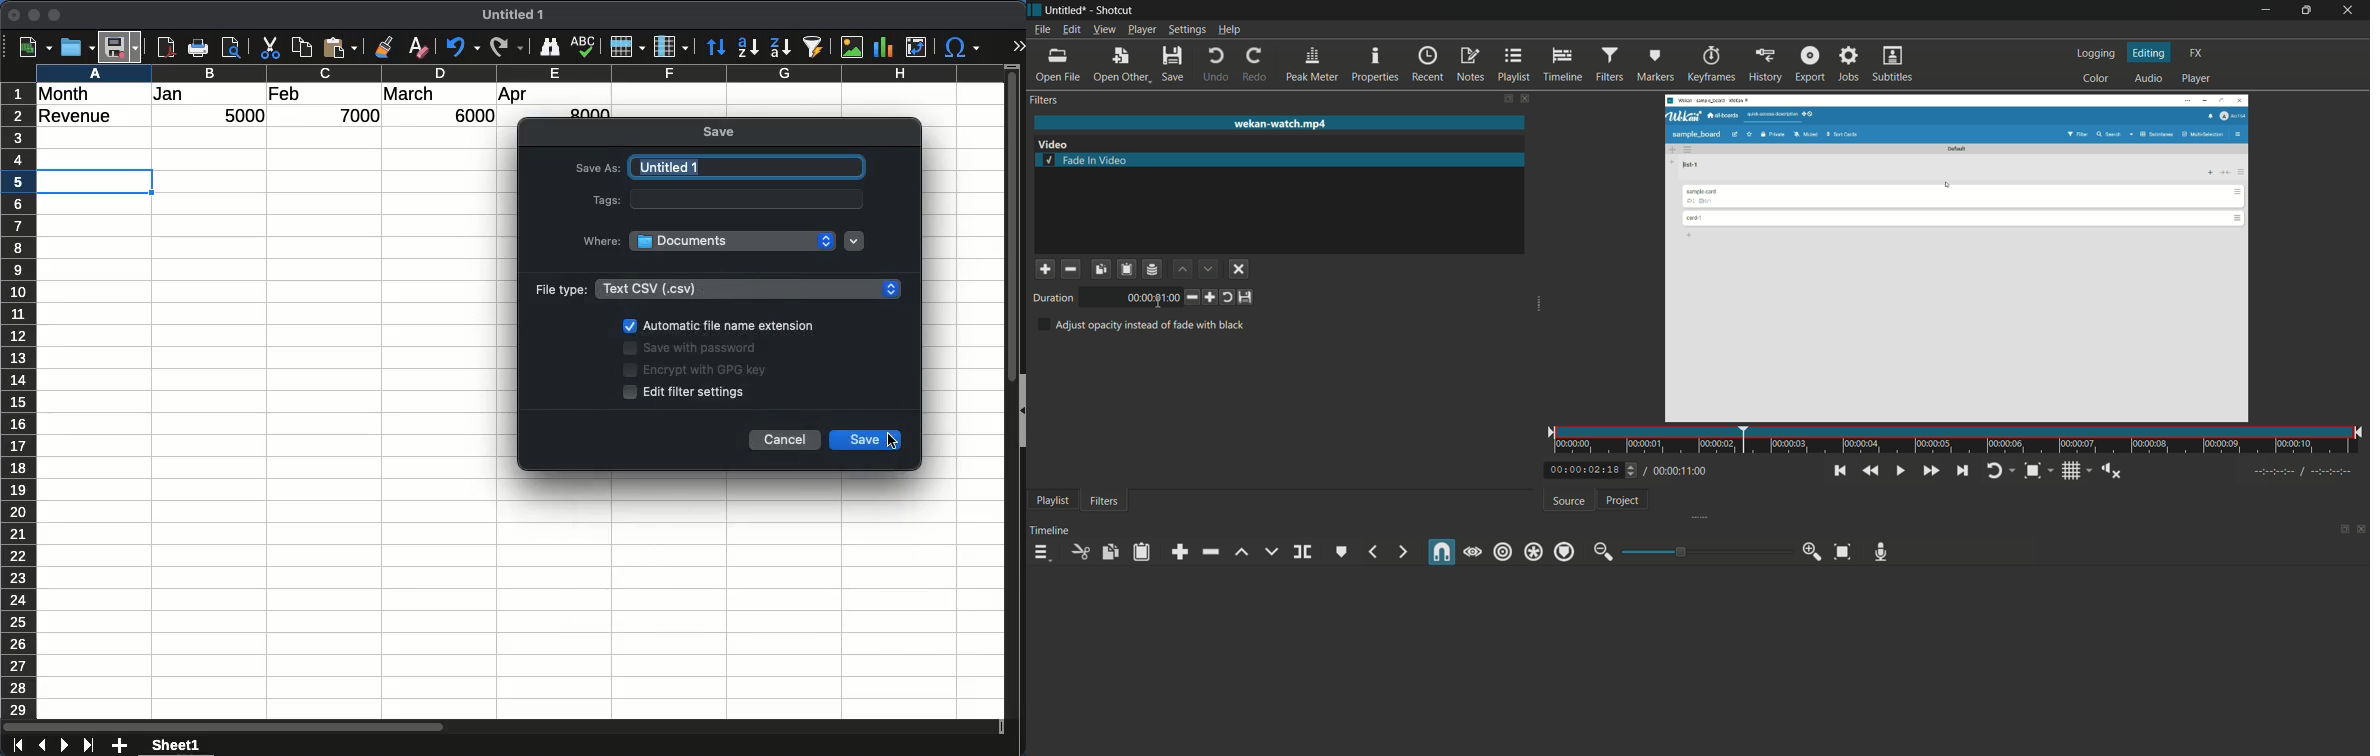 The image size is (2380, 756). What do you see at coordinates (284, 93) in the screenshot?
I see `feb` at bounding box center [284, 93].